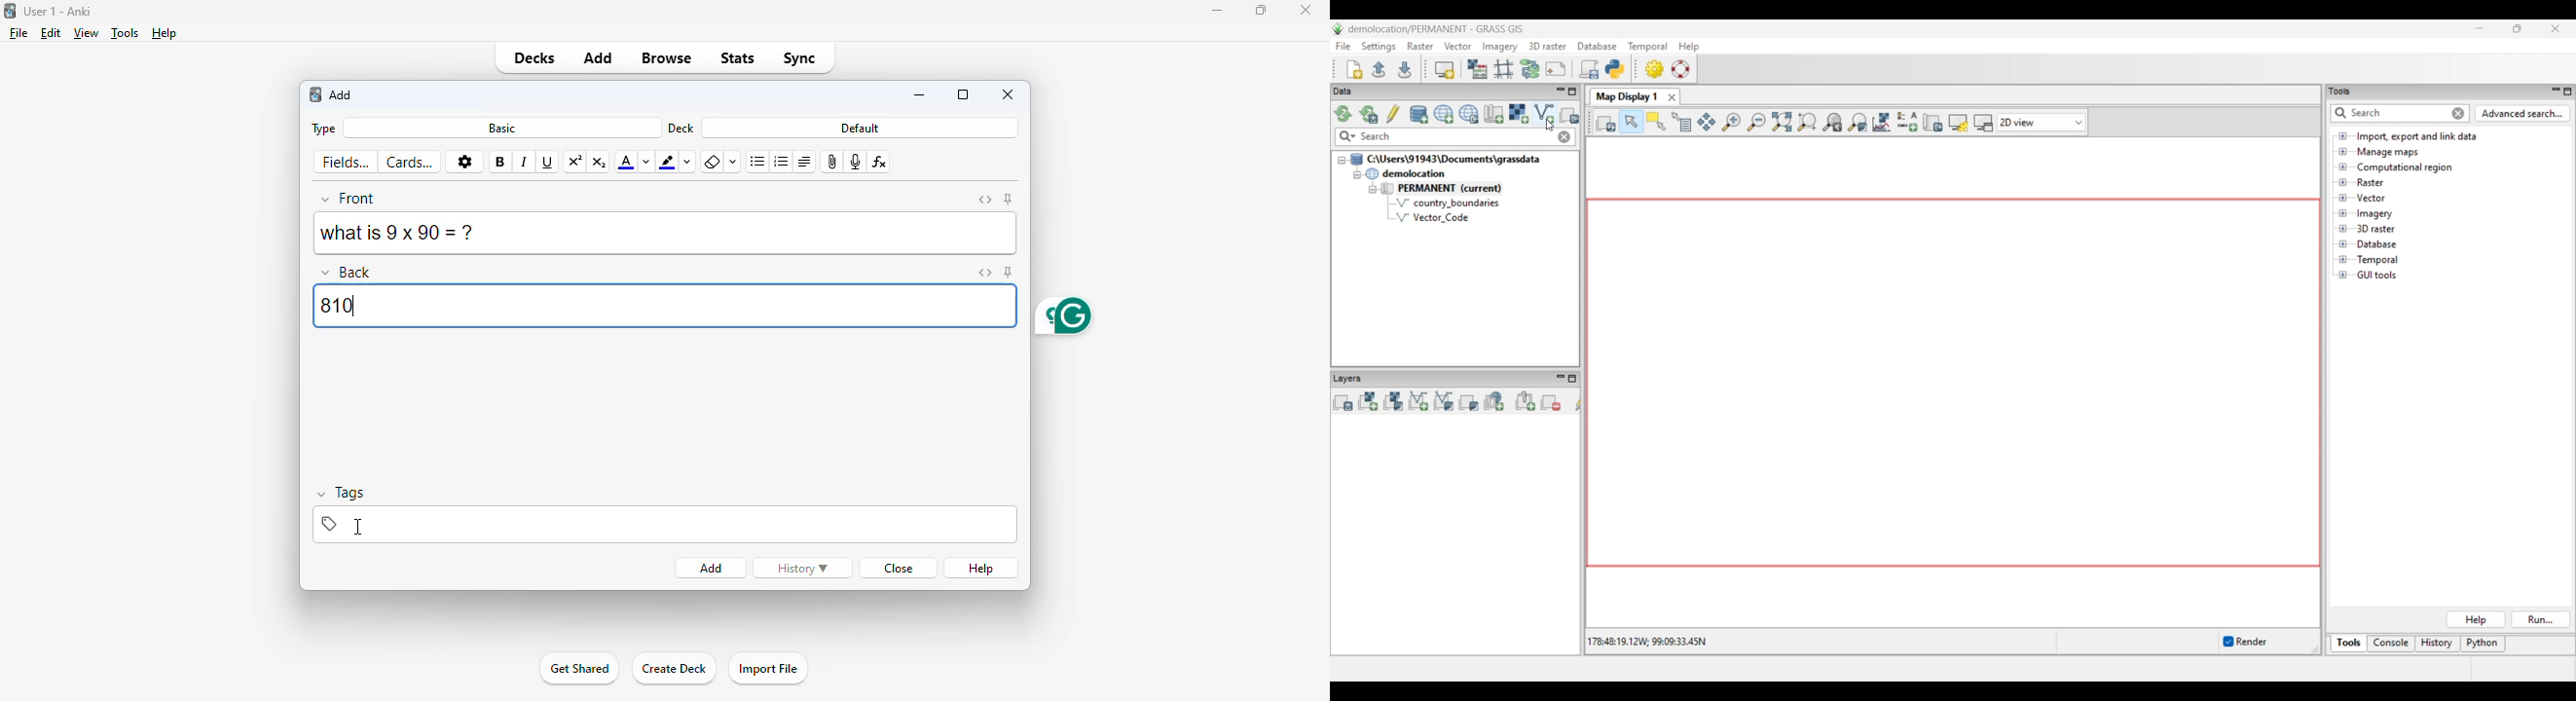  Describe the element at coordinates (600, 162) in the screenshot. I see `subscript` at that location.